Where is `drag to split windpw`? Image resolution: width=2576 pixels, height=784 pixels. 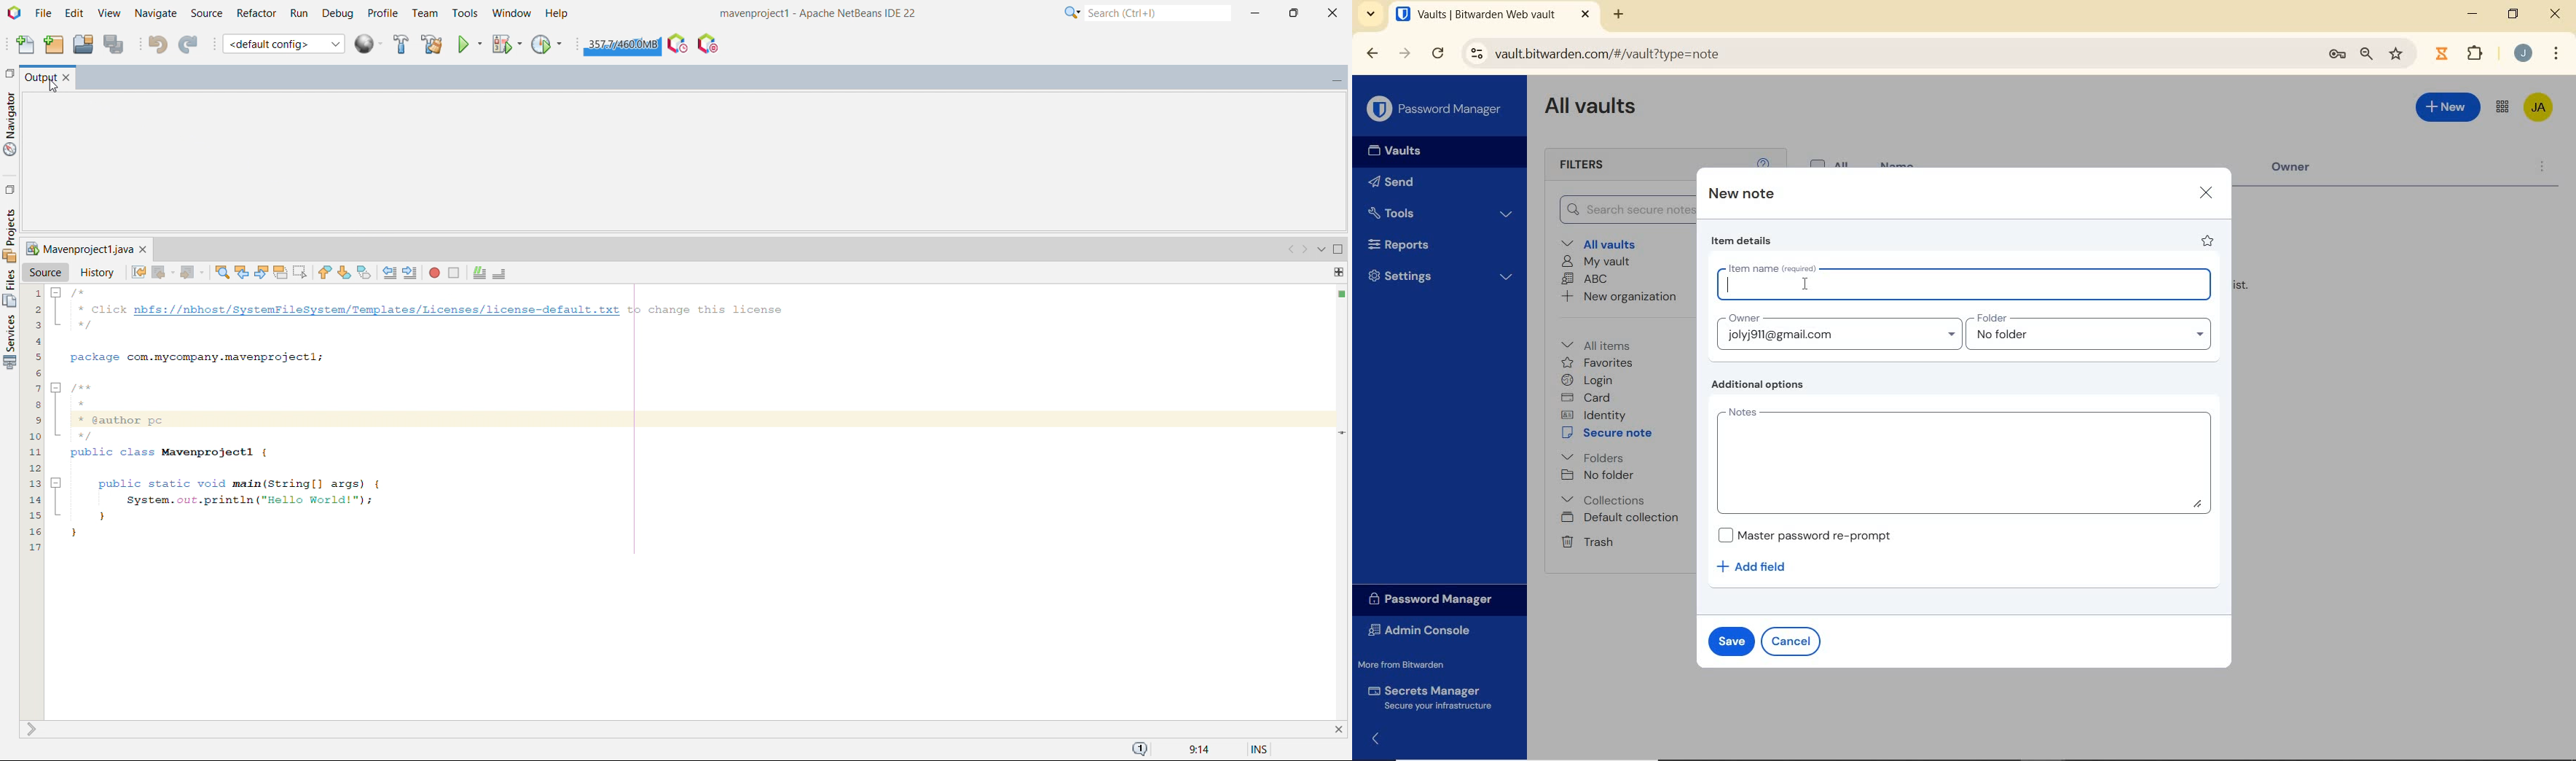 drag to split windpw is located at coordinates (1338, 272).